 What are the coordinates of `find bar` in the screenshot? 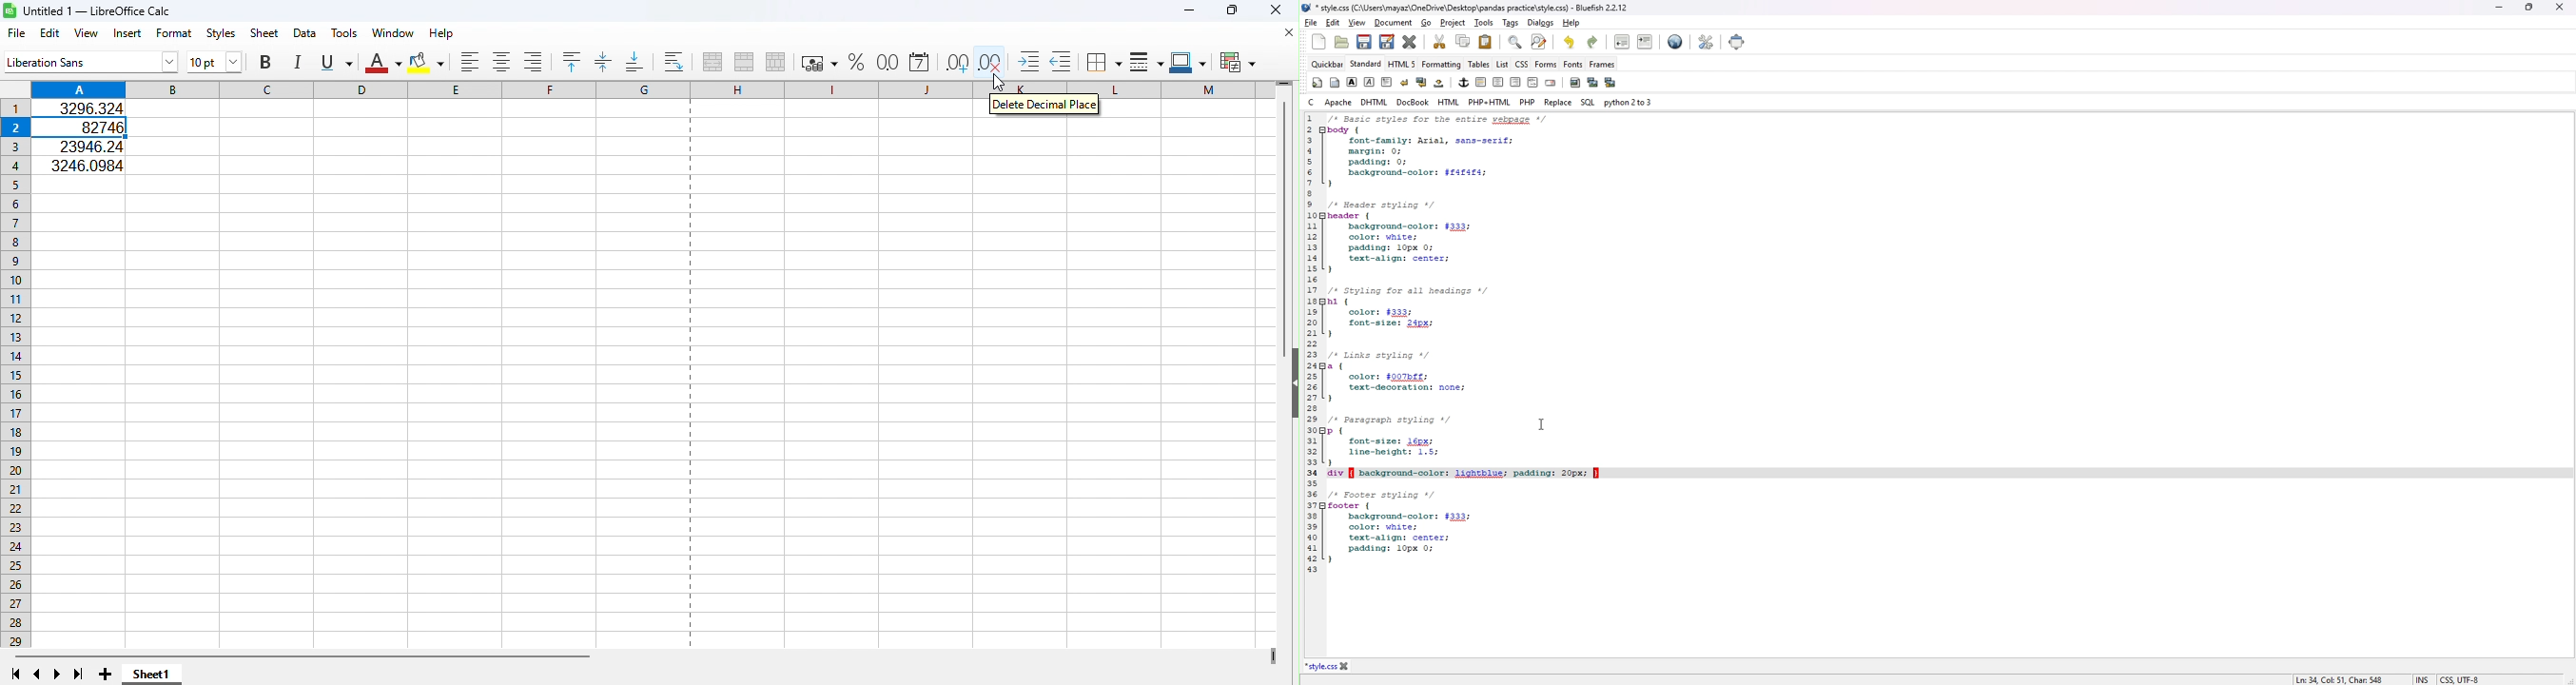 It's located at (1514, 43).